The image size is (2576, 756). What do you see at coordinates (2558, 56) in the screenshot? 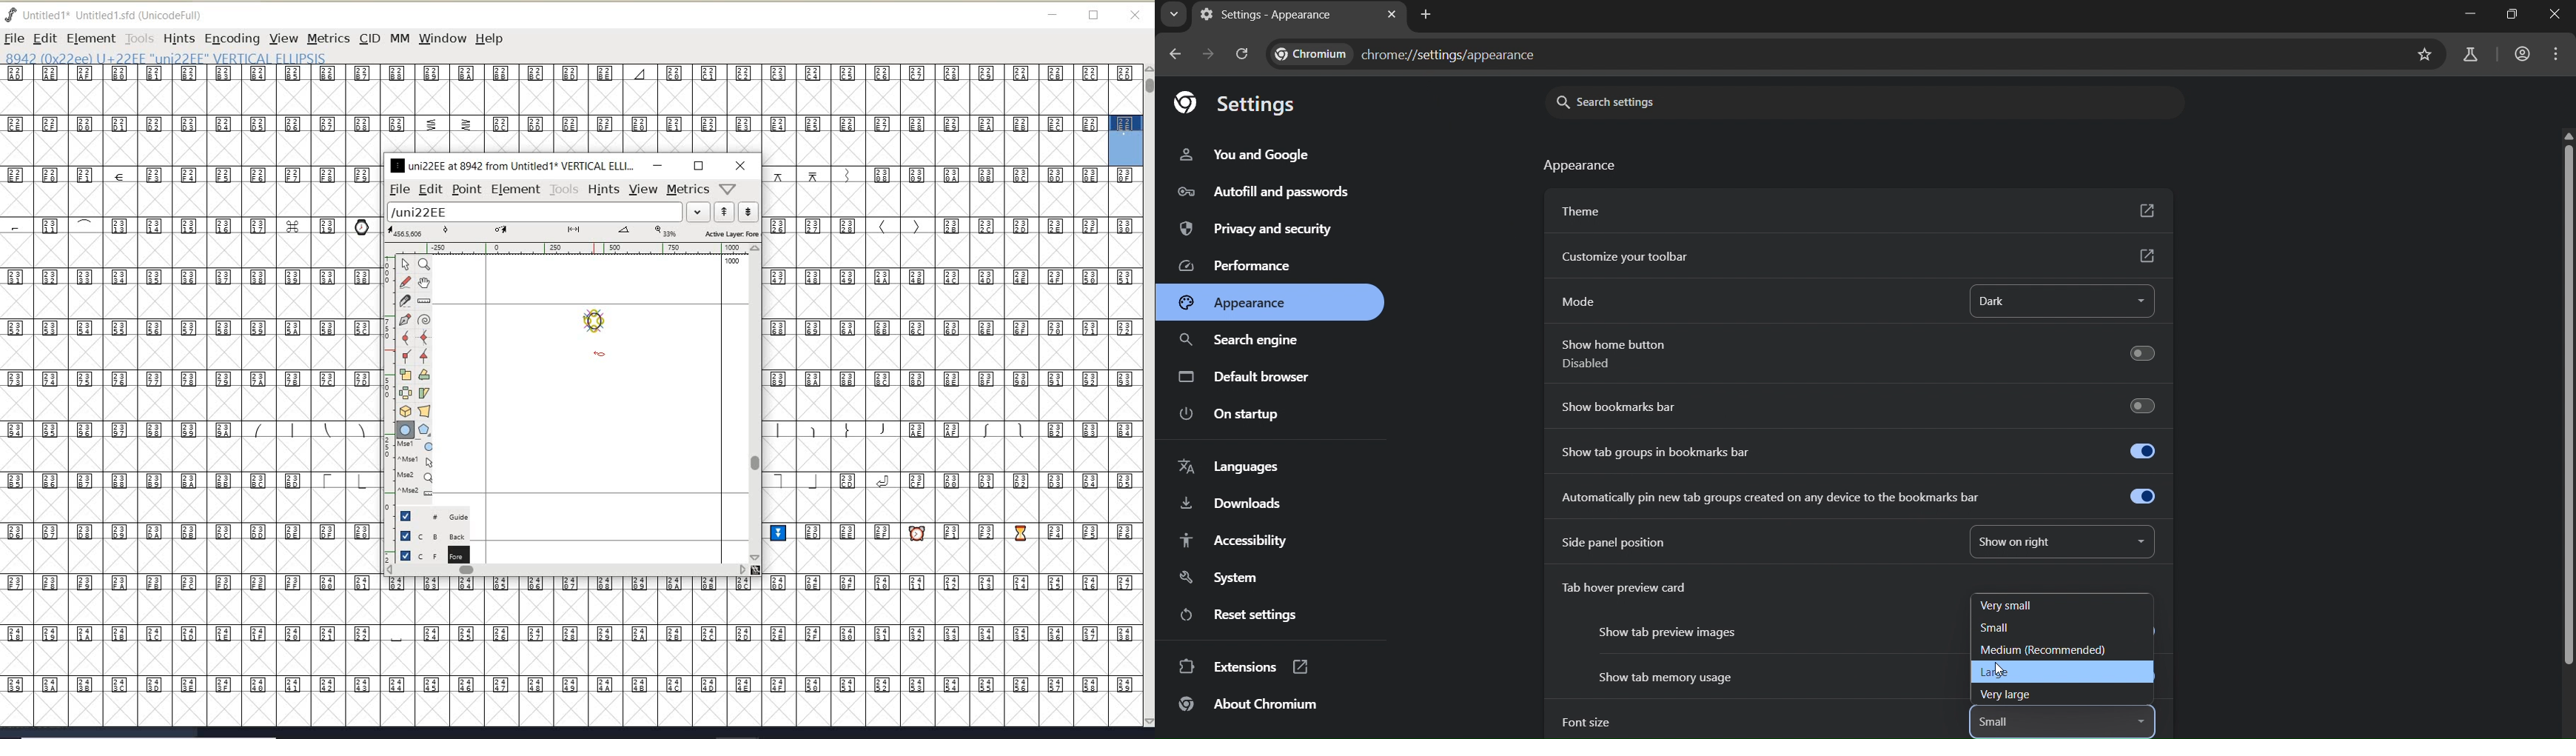
I see `menu` at bounding box center [2558, 56].